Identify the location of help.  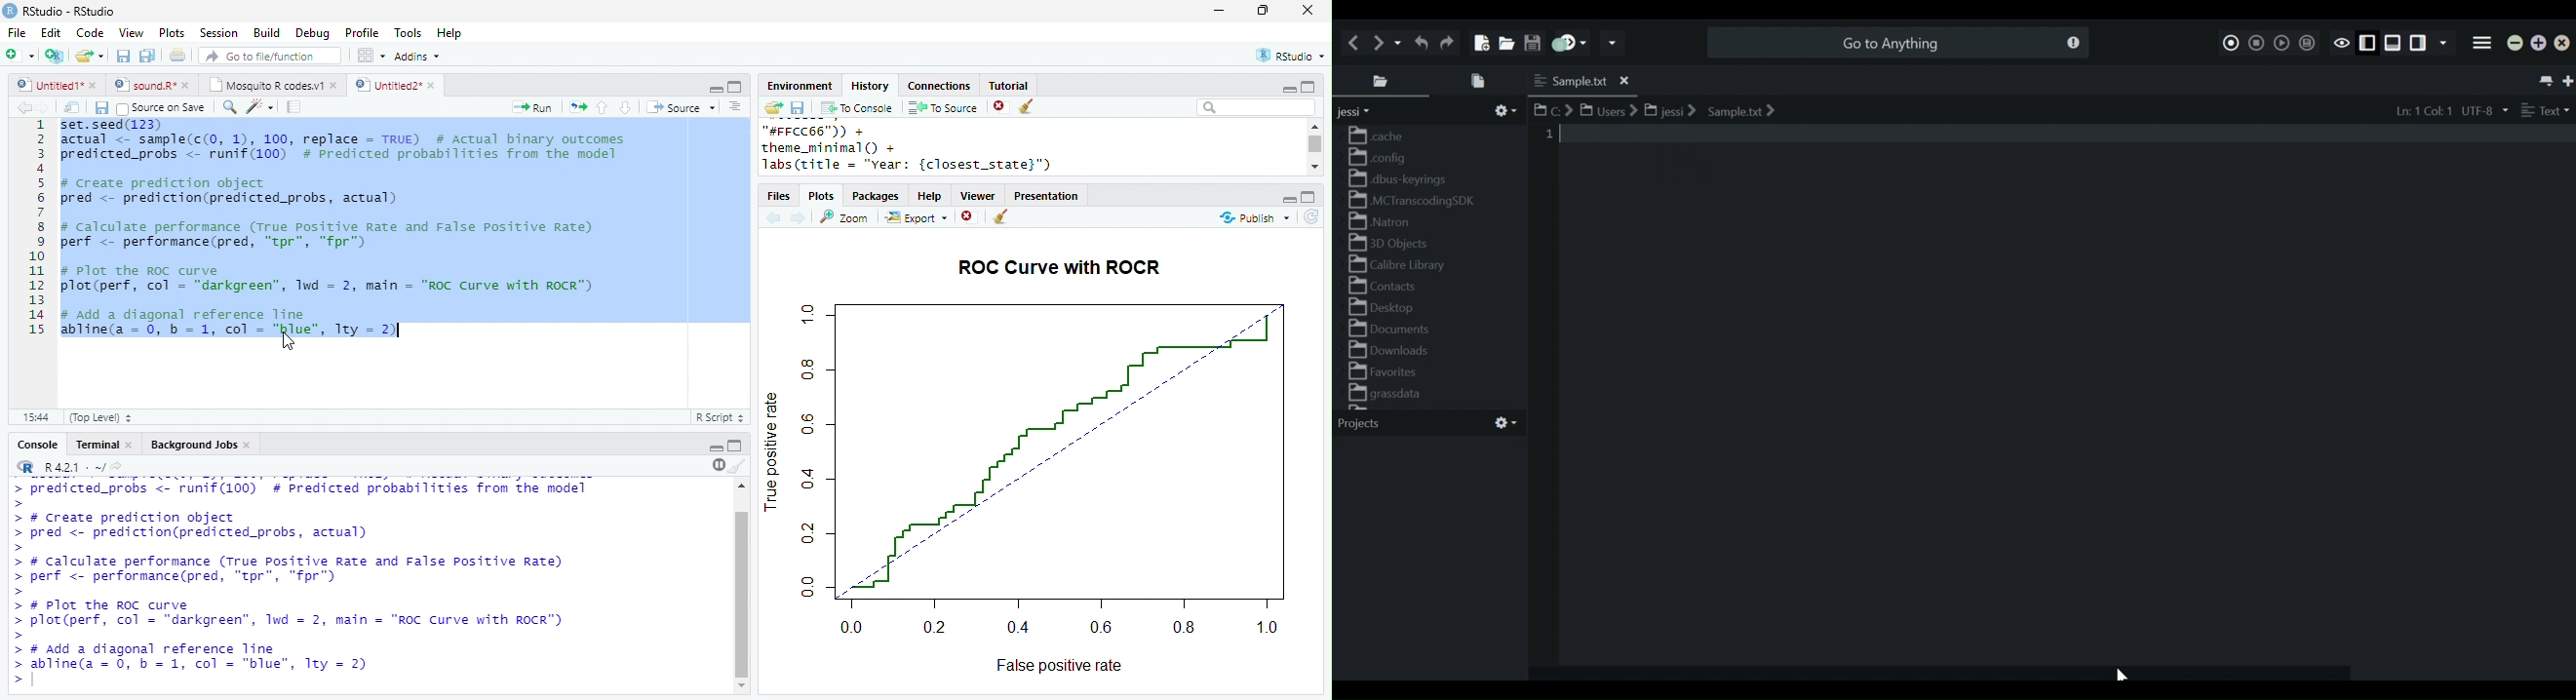
(930, 197).